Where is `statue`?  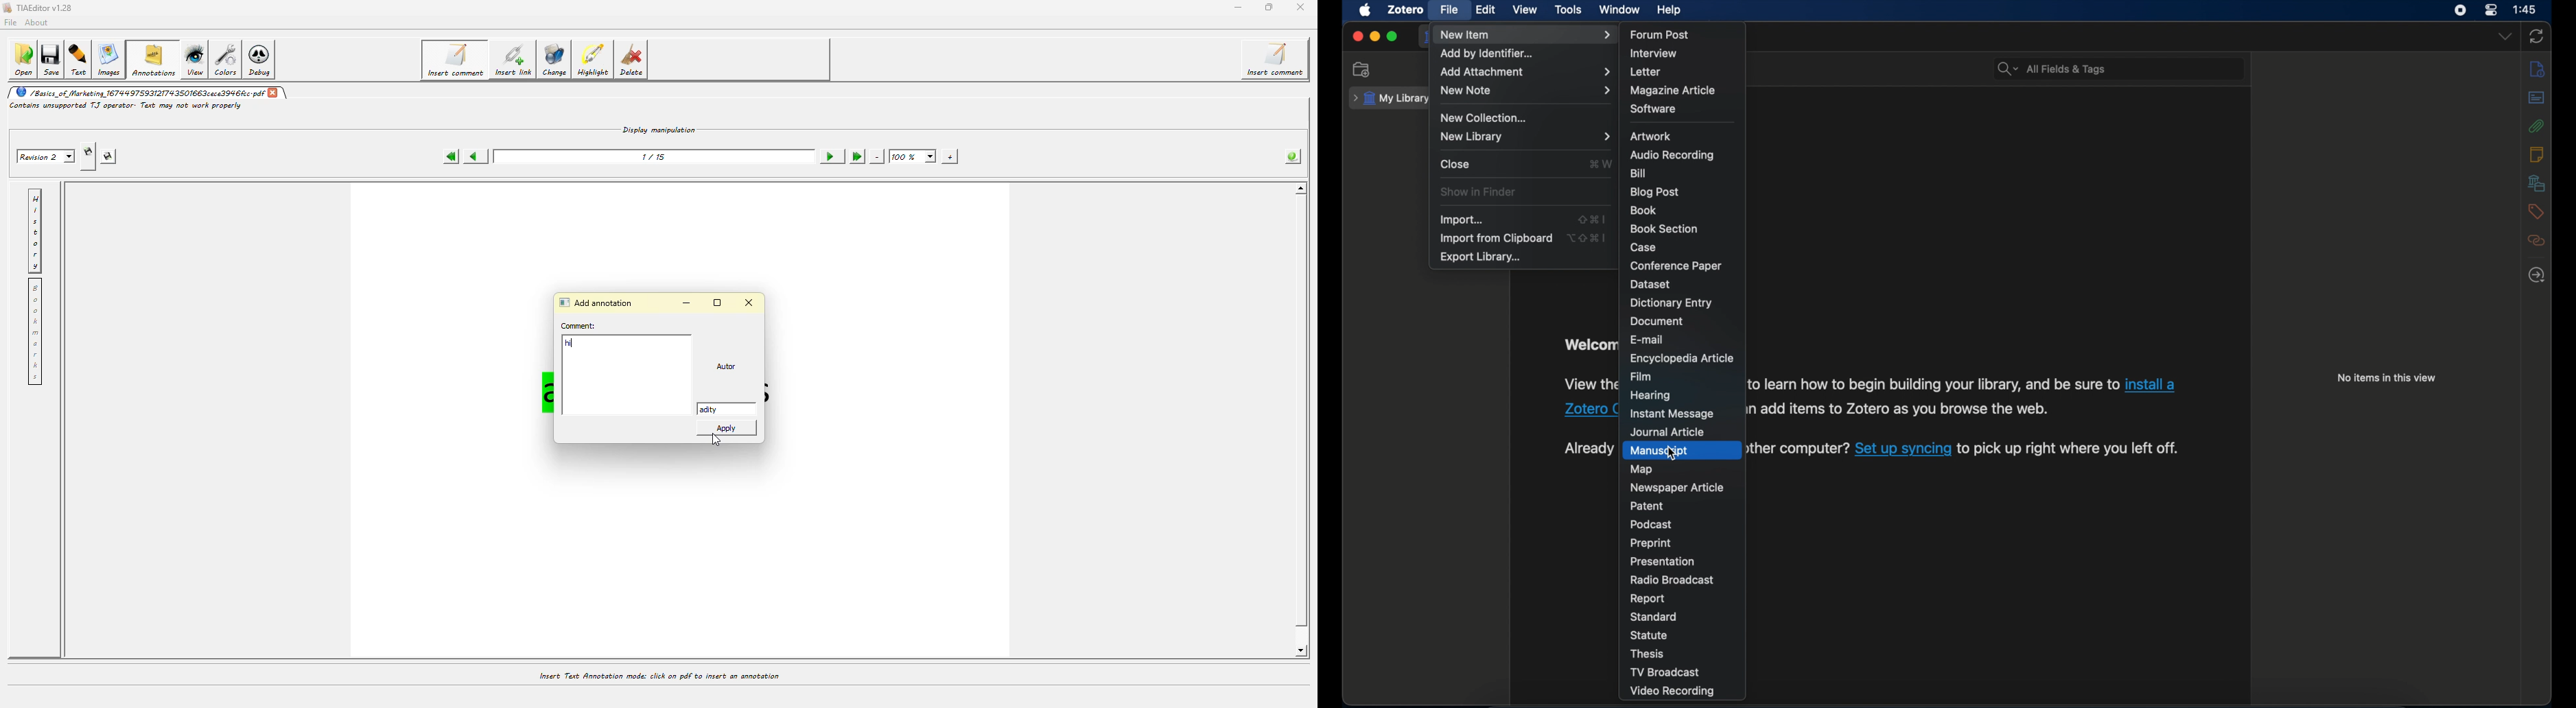 statue is located at coordinates (1649, 635).